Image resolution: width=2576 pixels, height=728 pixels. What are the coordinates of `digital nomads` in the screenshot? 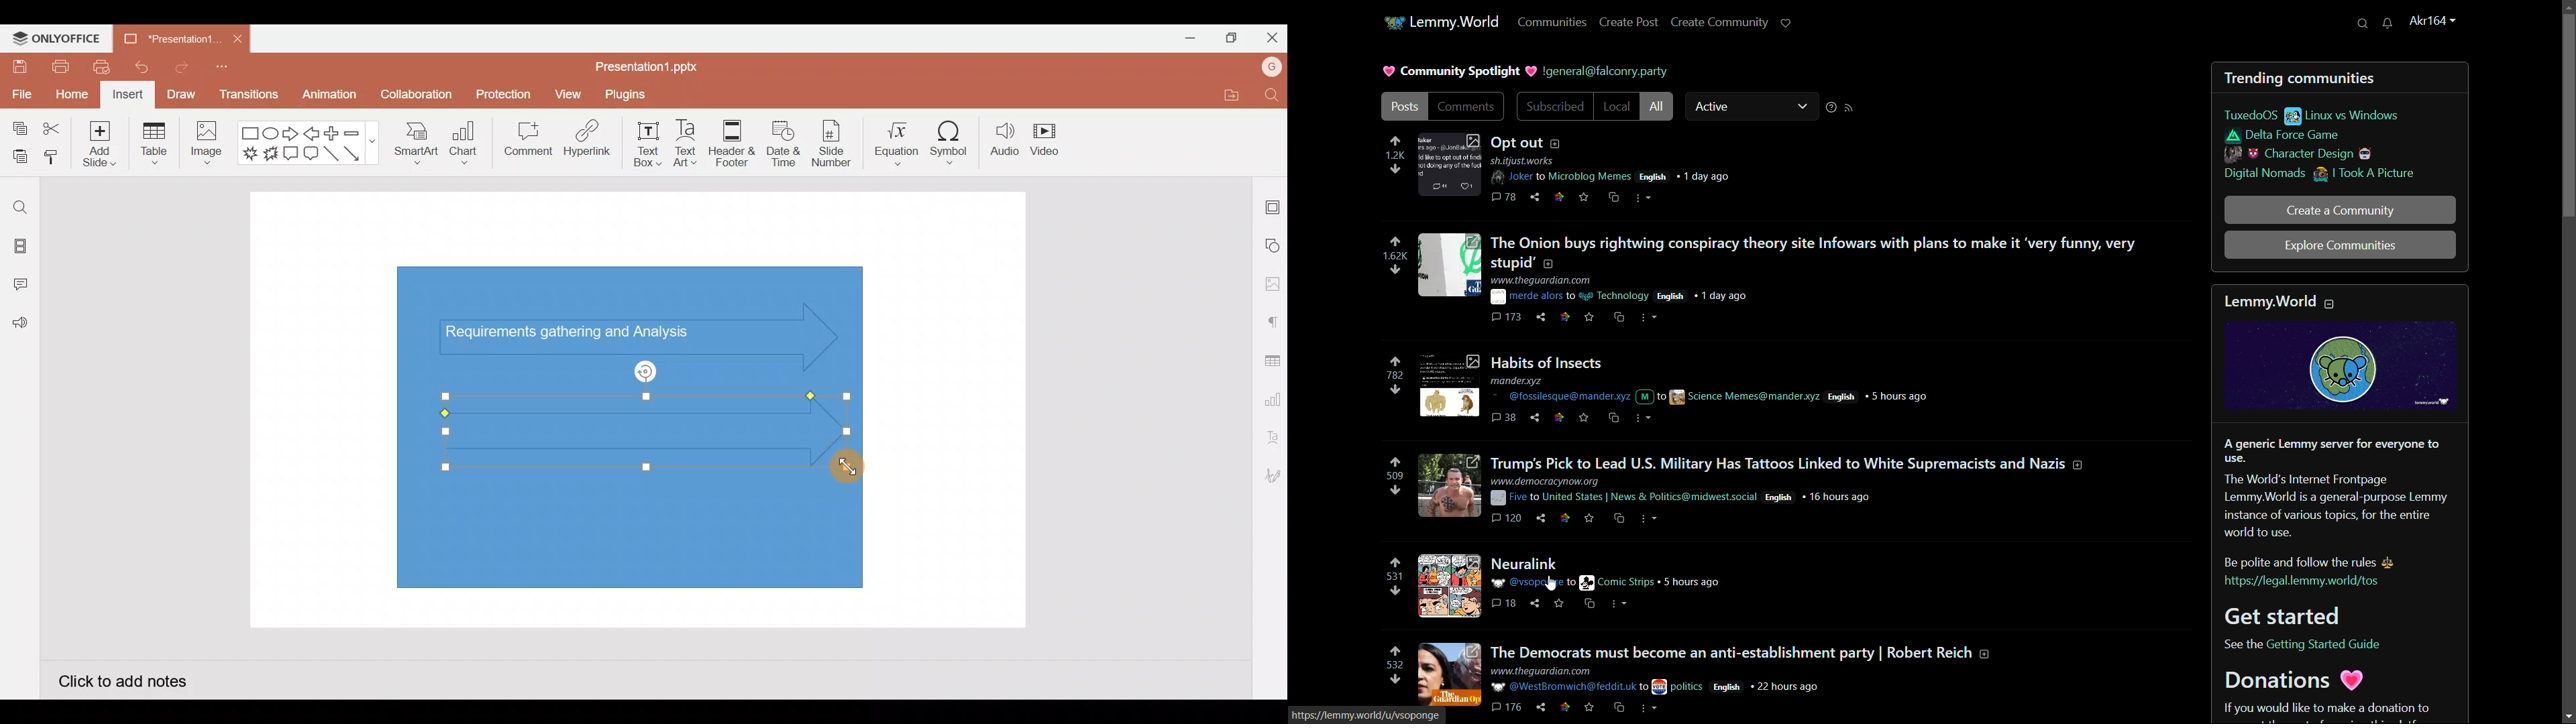 It's located at (2263, 173).